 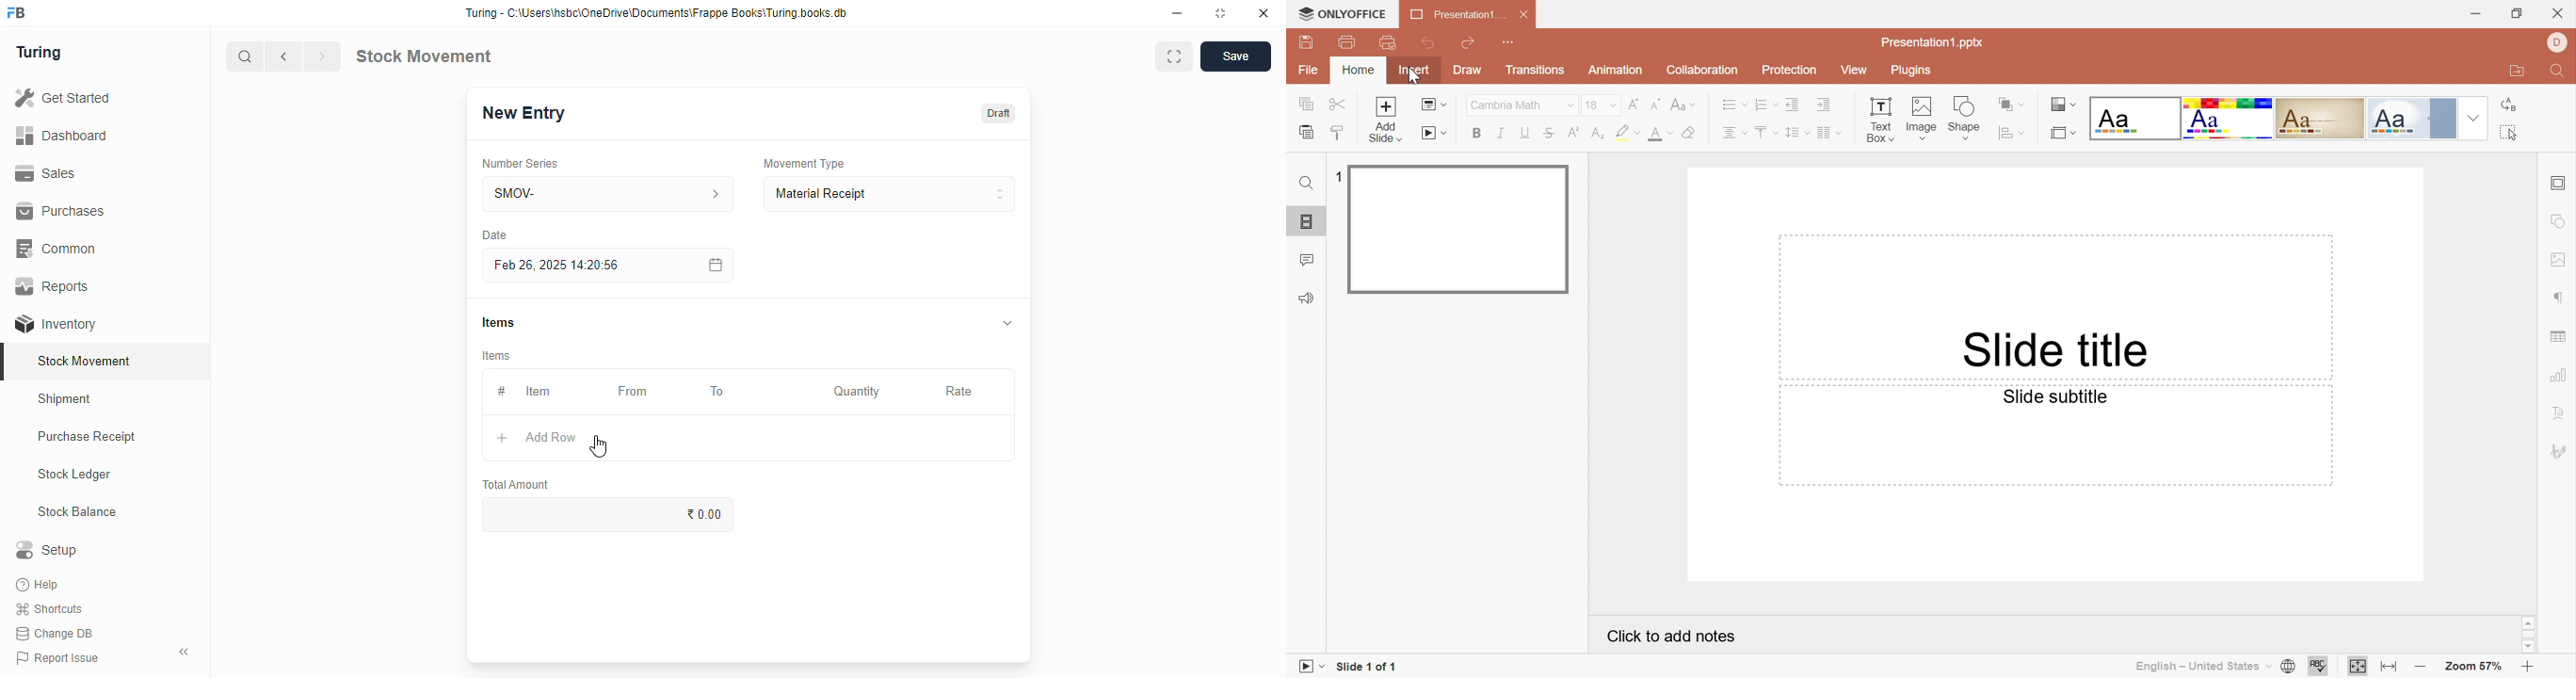 I want to click on help, so click(x=40, y=585).